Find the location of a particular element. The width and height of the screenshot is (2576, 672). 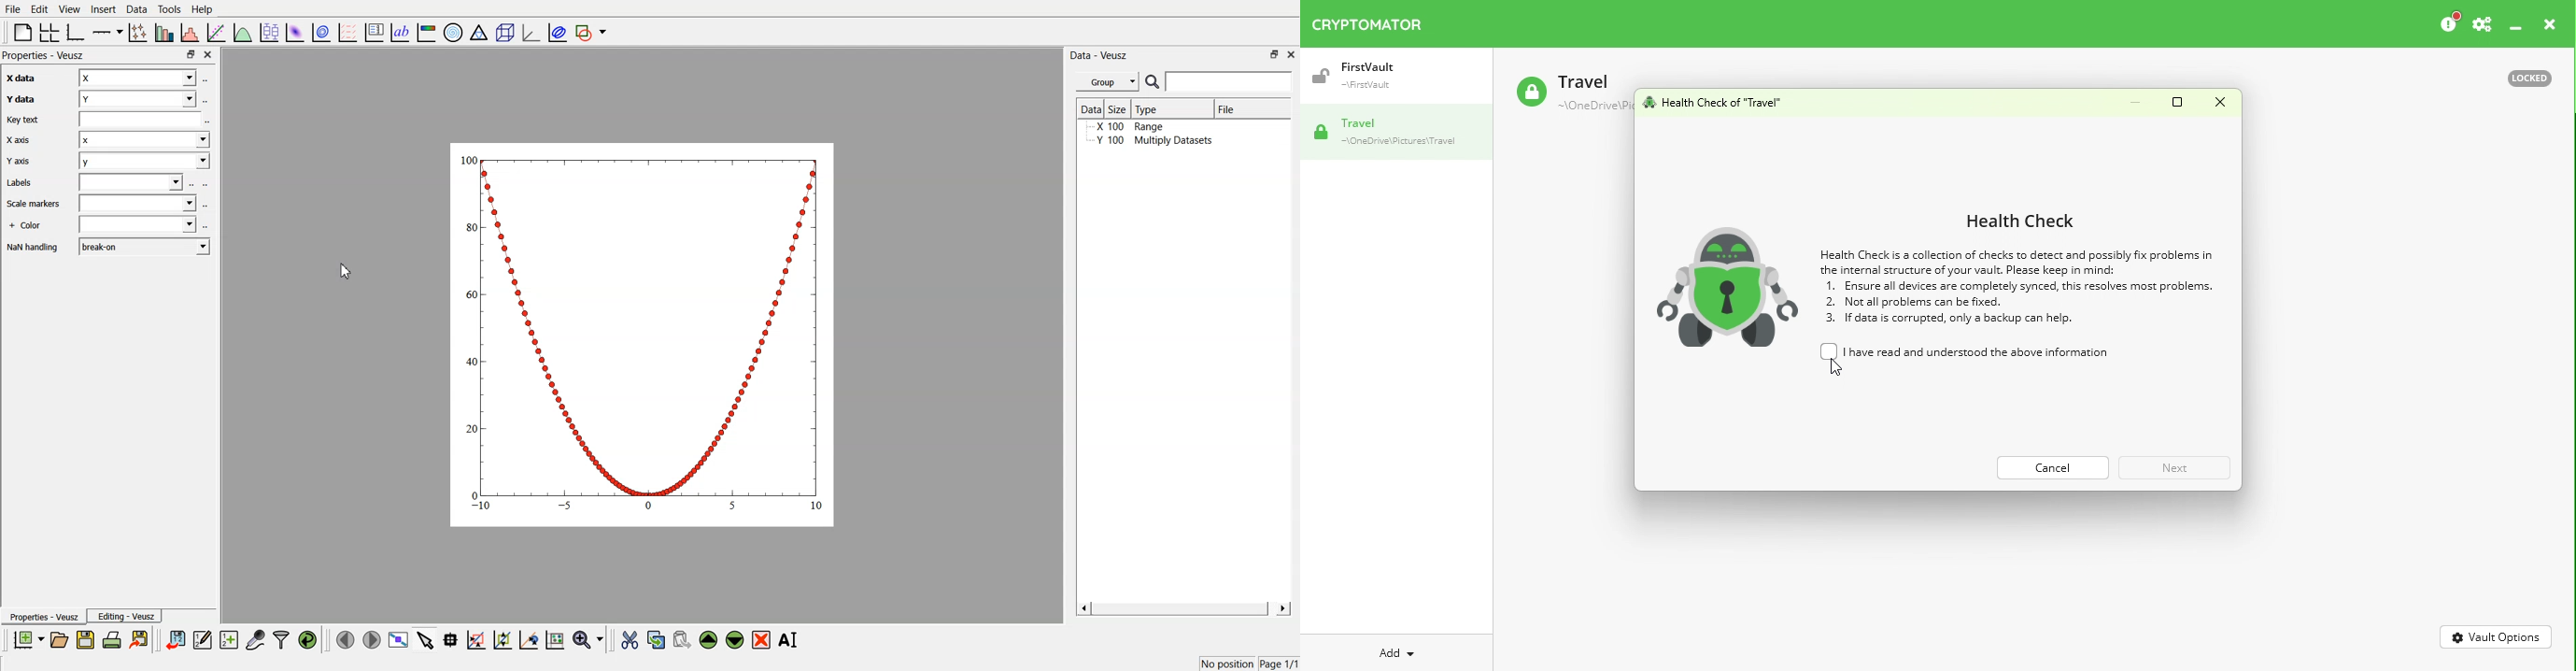

fit a function is located at coordinates (217, 31).